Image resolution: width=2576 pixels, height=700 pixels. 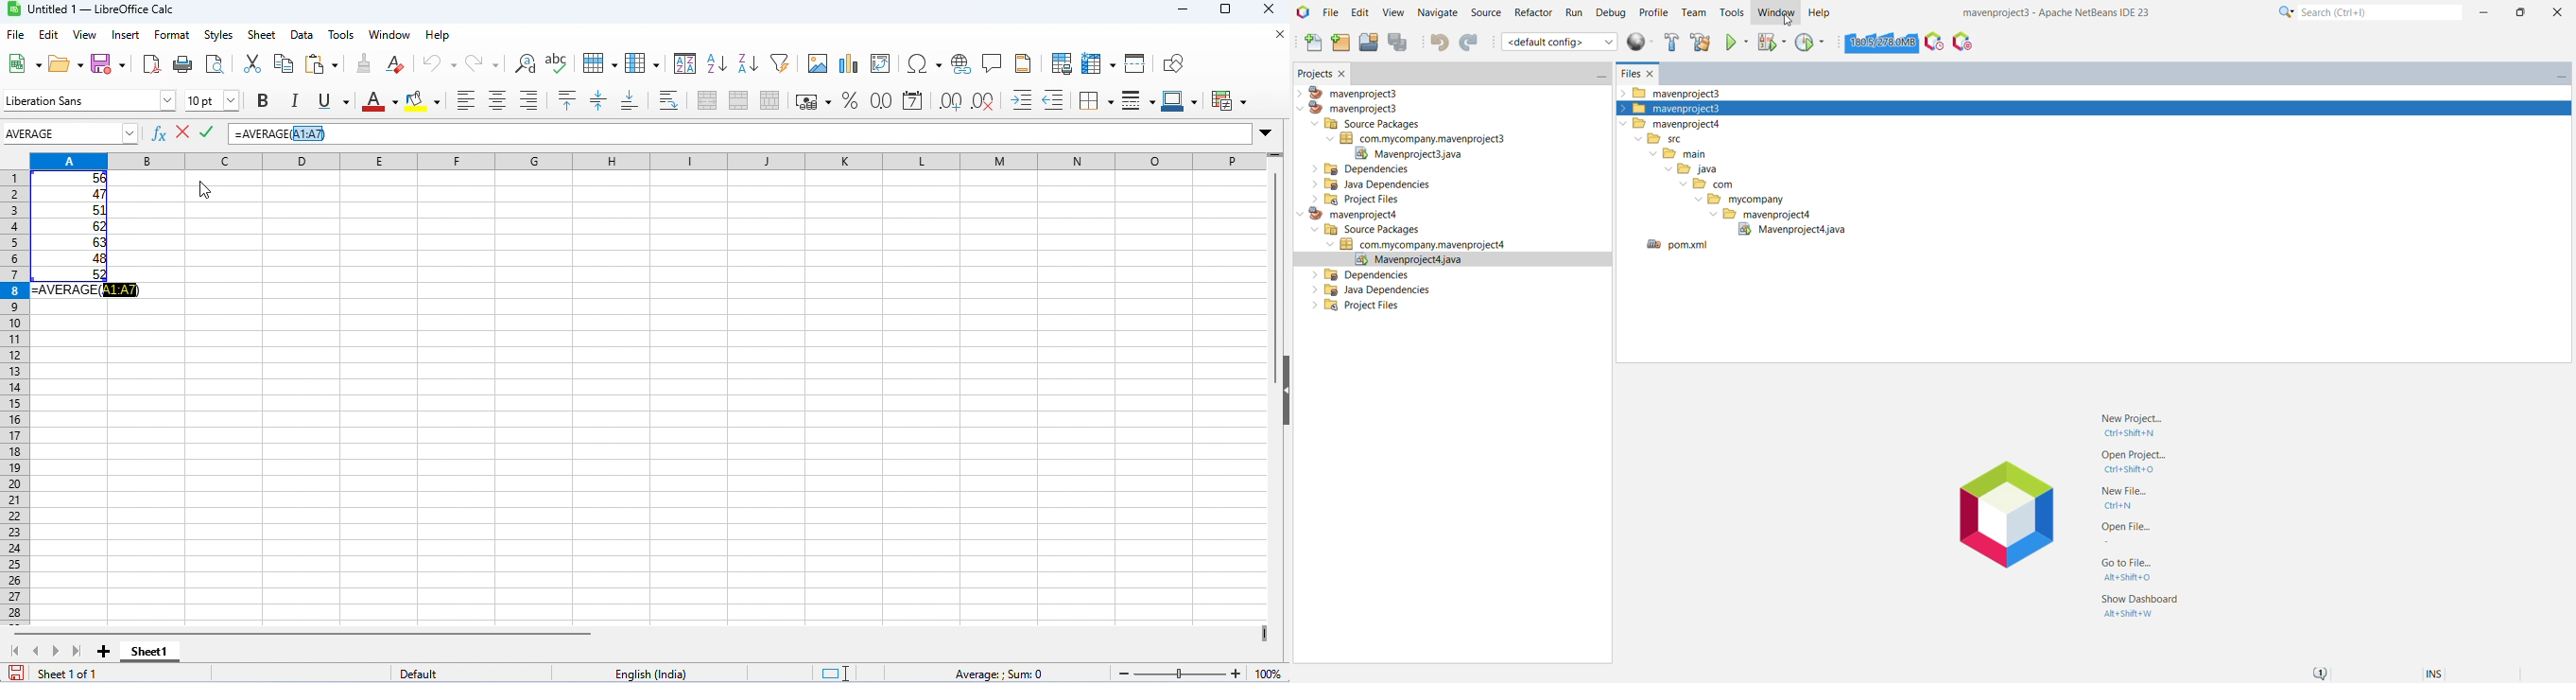 What do you see at coordinates (110, 62) in the screenshot?
I see `save` at bounding box center [110, 62].